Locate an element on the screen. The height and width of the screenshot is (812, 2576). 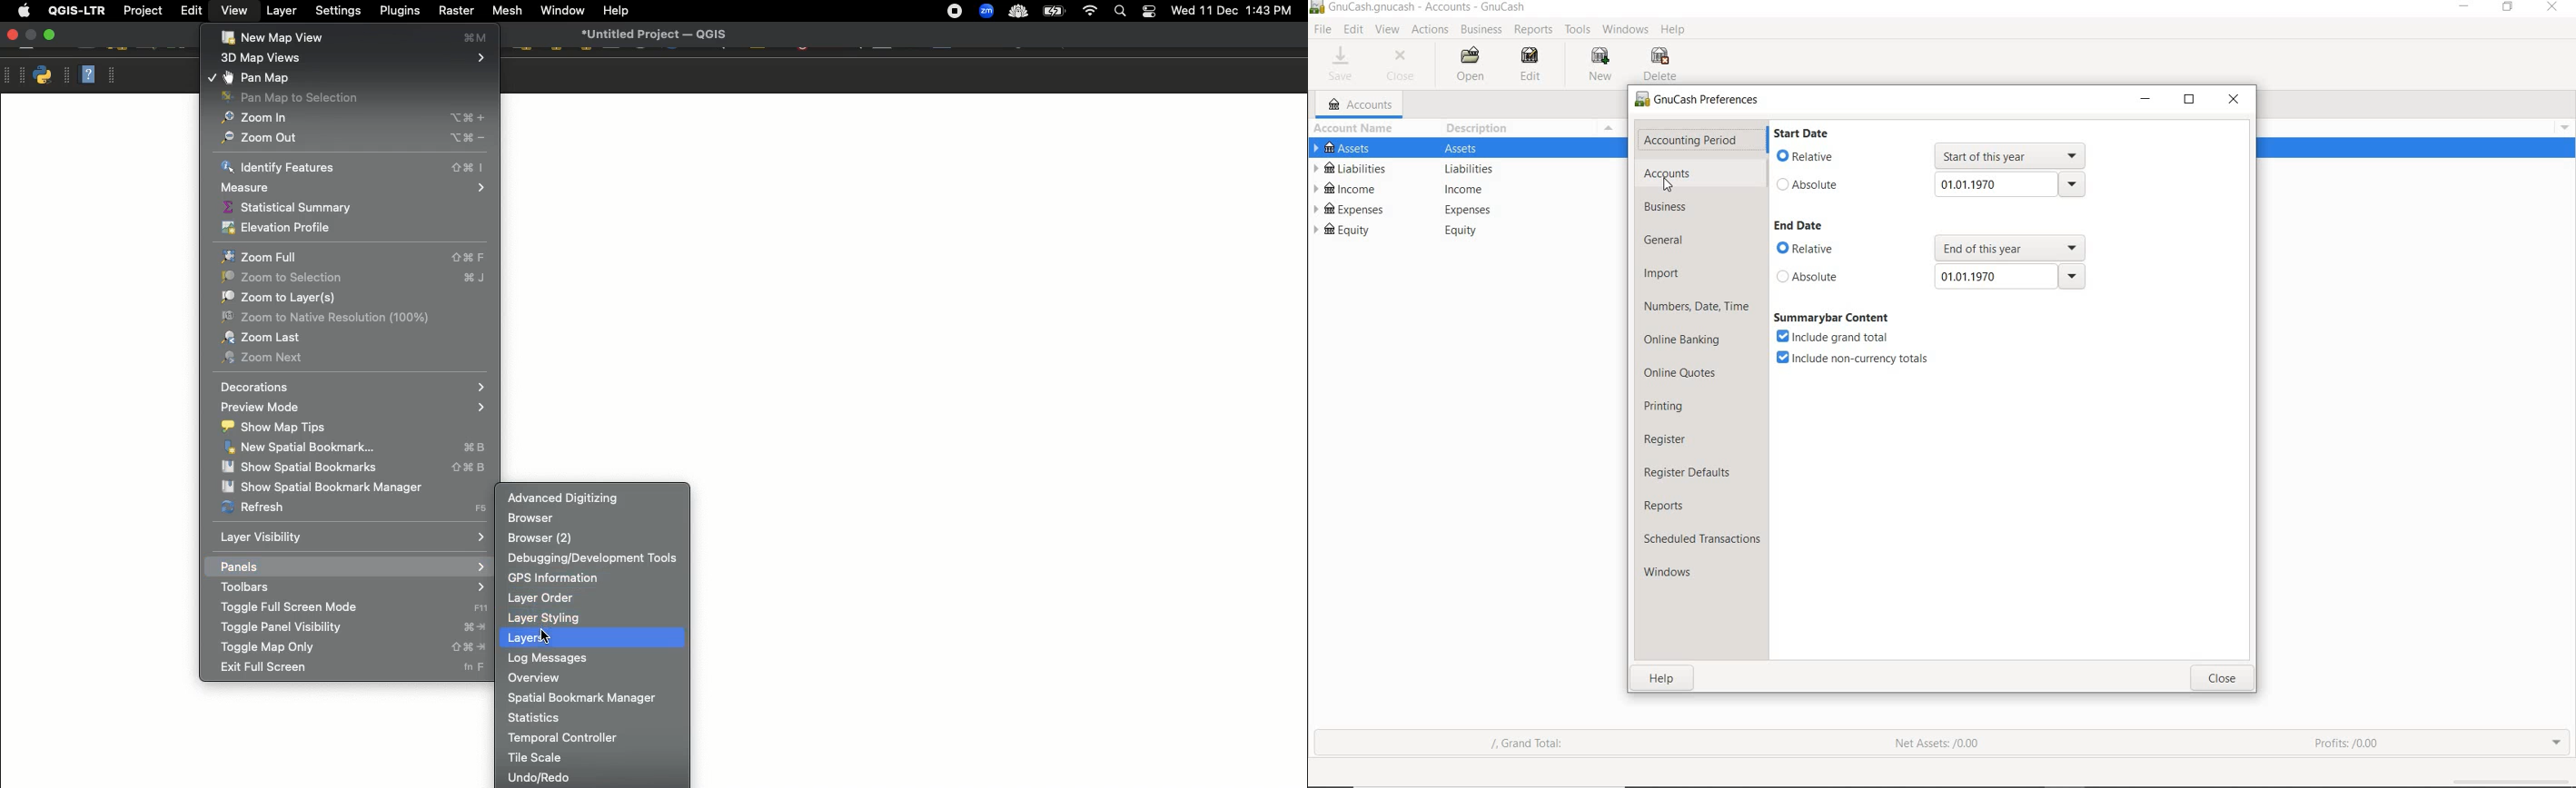
REPORTS is located at coordinates (1534, 30).